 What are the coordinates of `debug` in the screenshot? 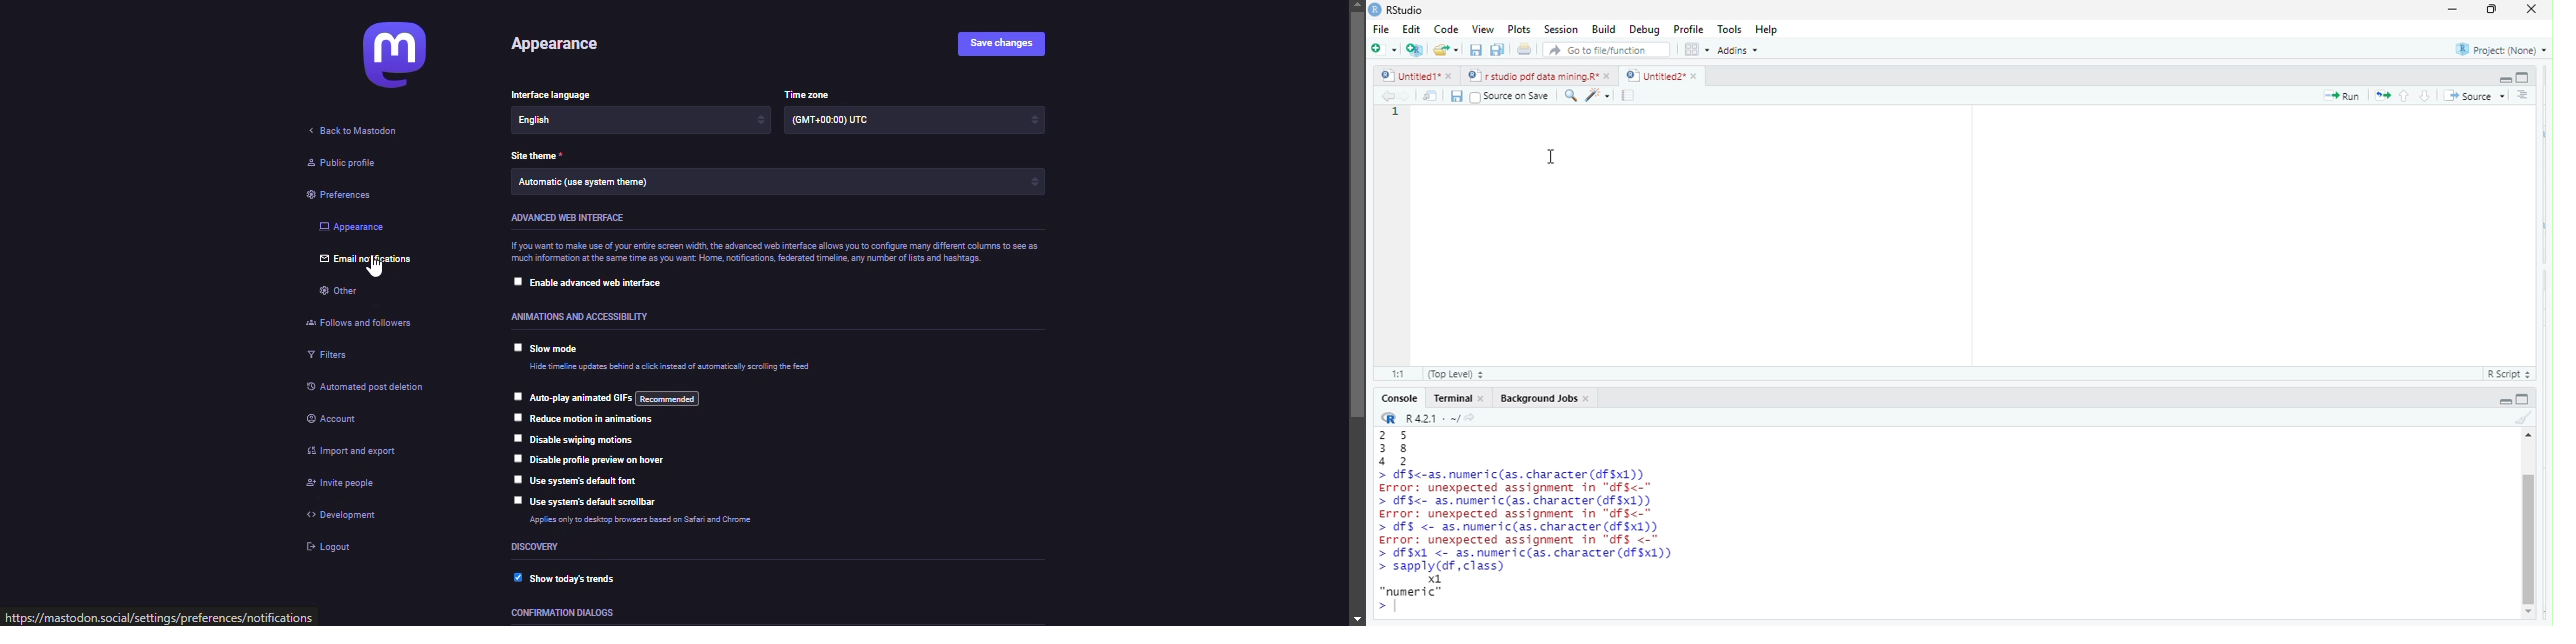 It's located at (1646, 30).